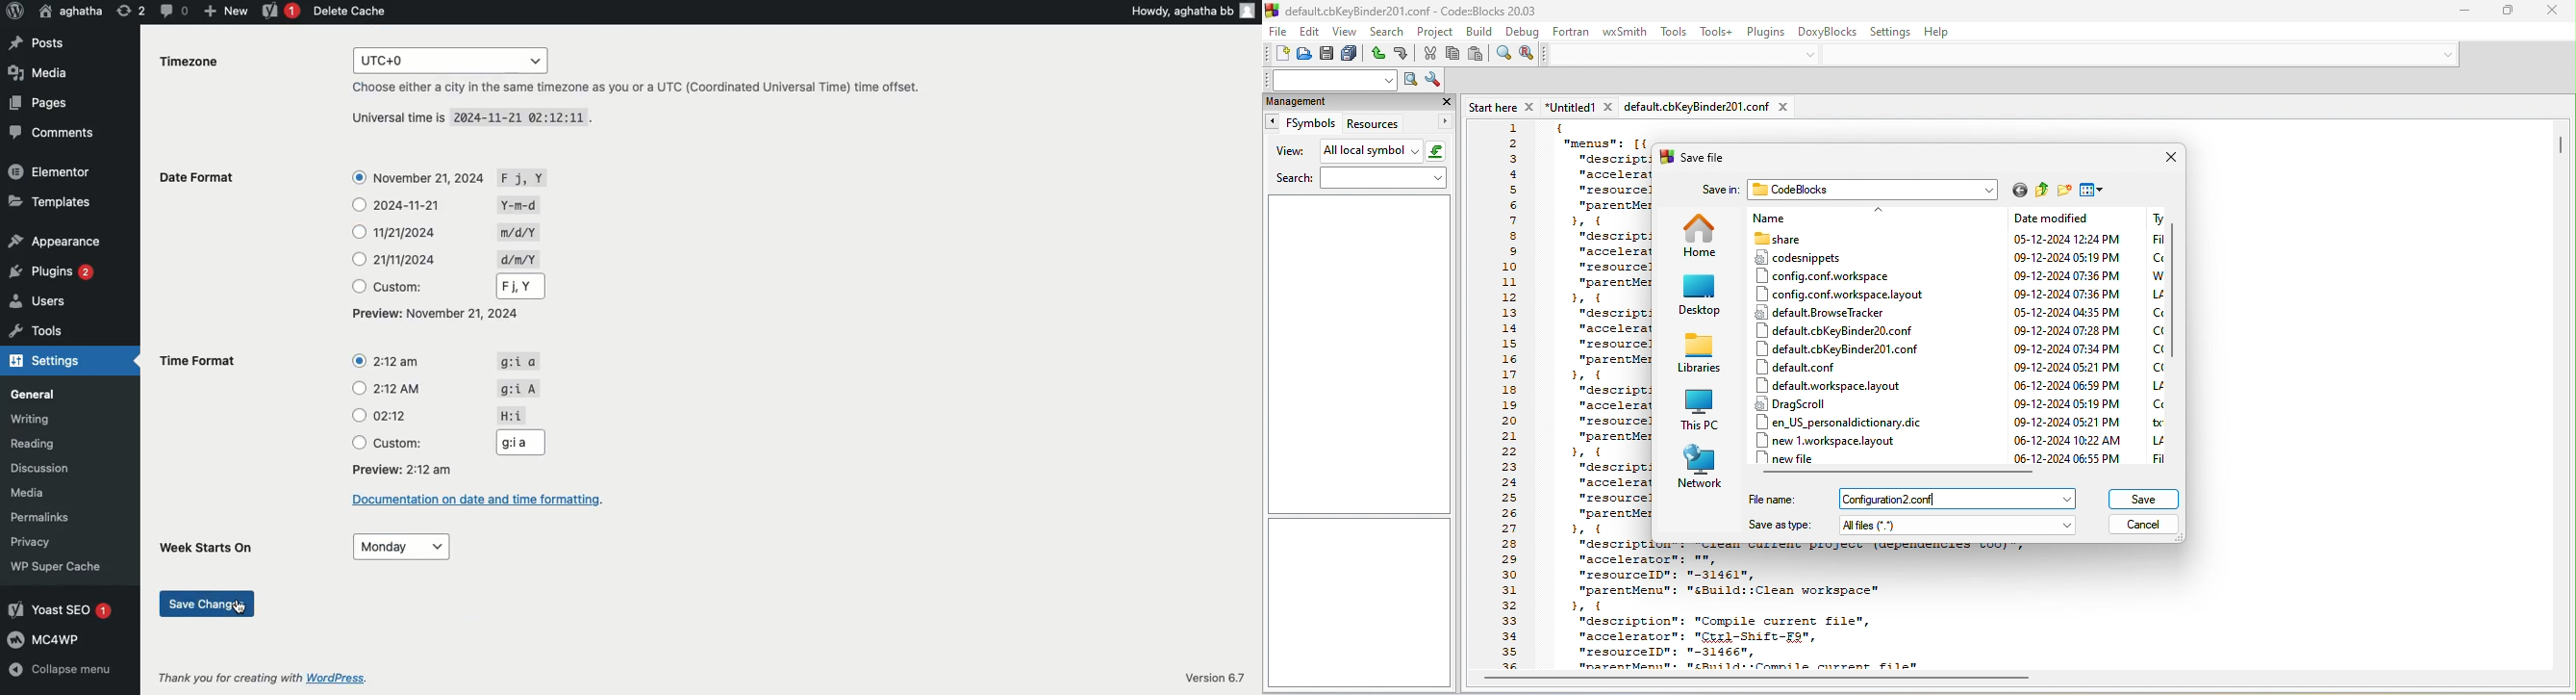 Image resolution: width=2576 pixels, height=700 pixels. Describe the element at coordinates (199, 364) in the screenshot. I see `Time format` at that location.